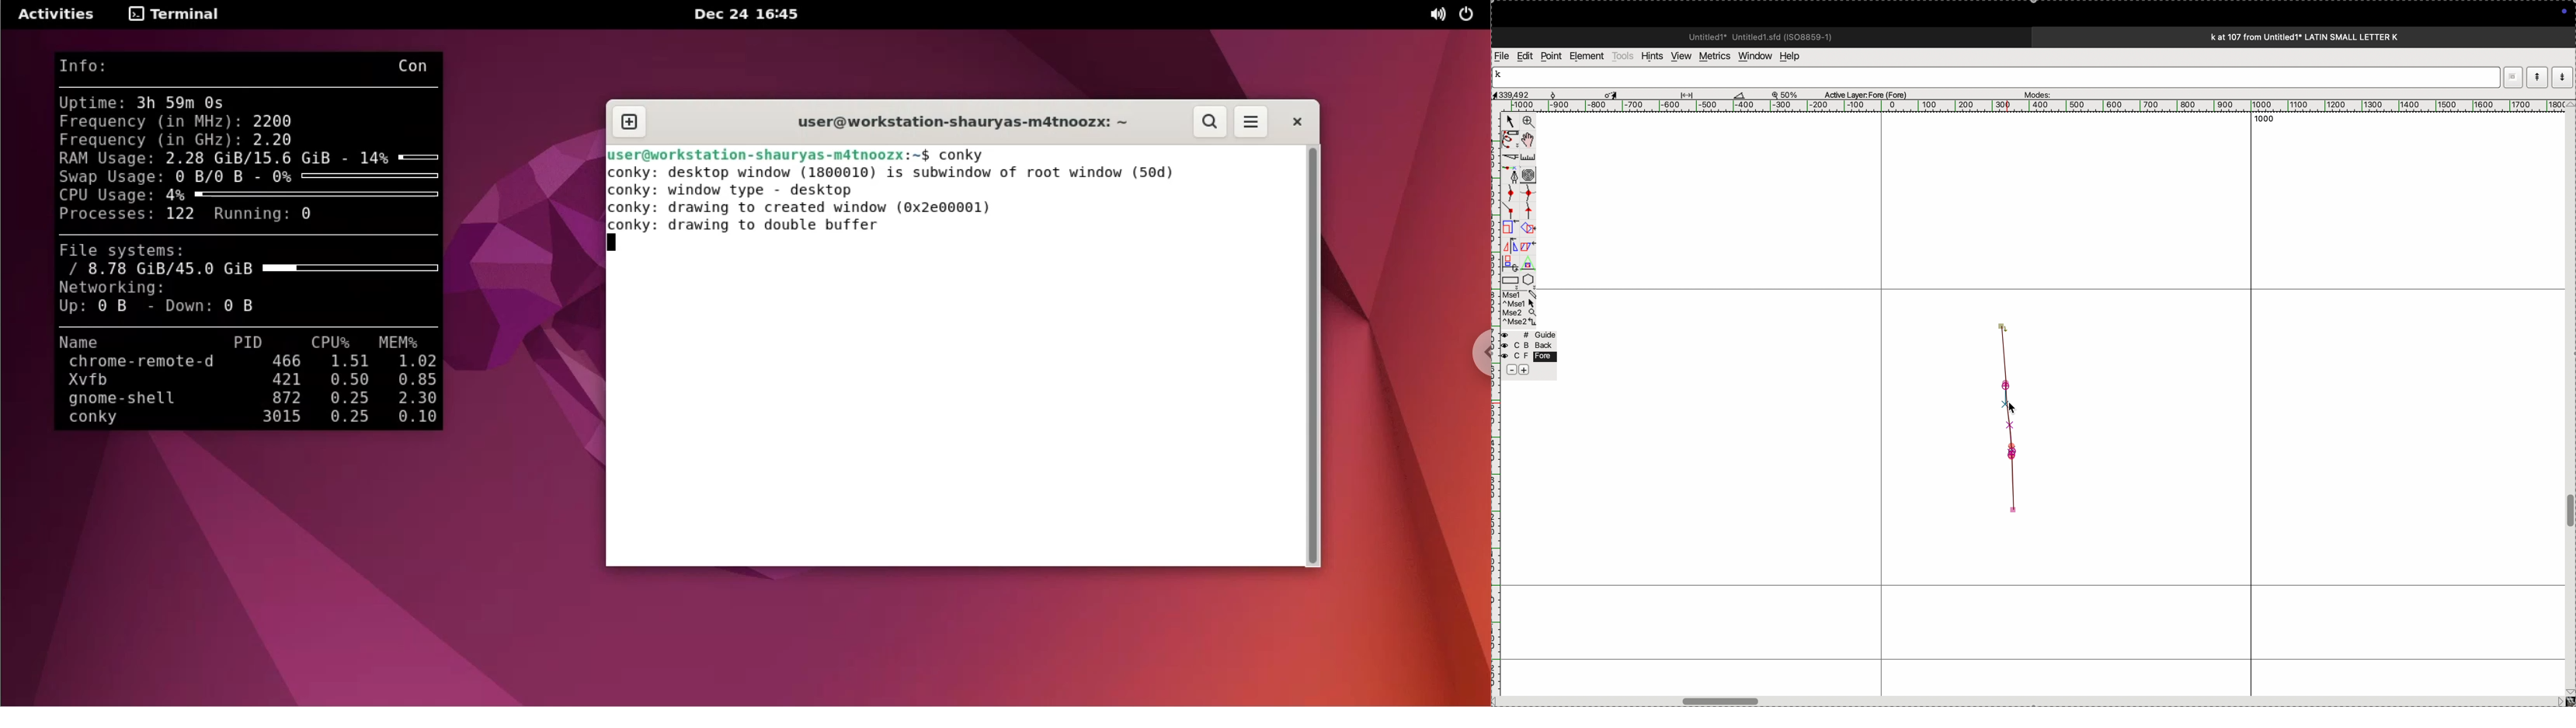  I want to click on hints, so click(1650, 55).